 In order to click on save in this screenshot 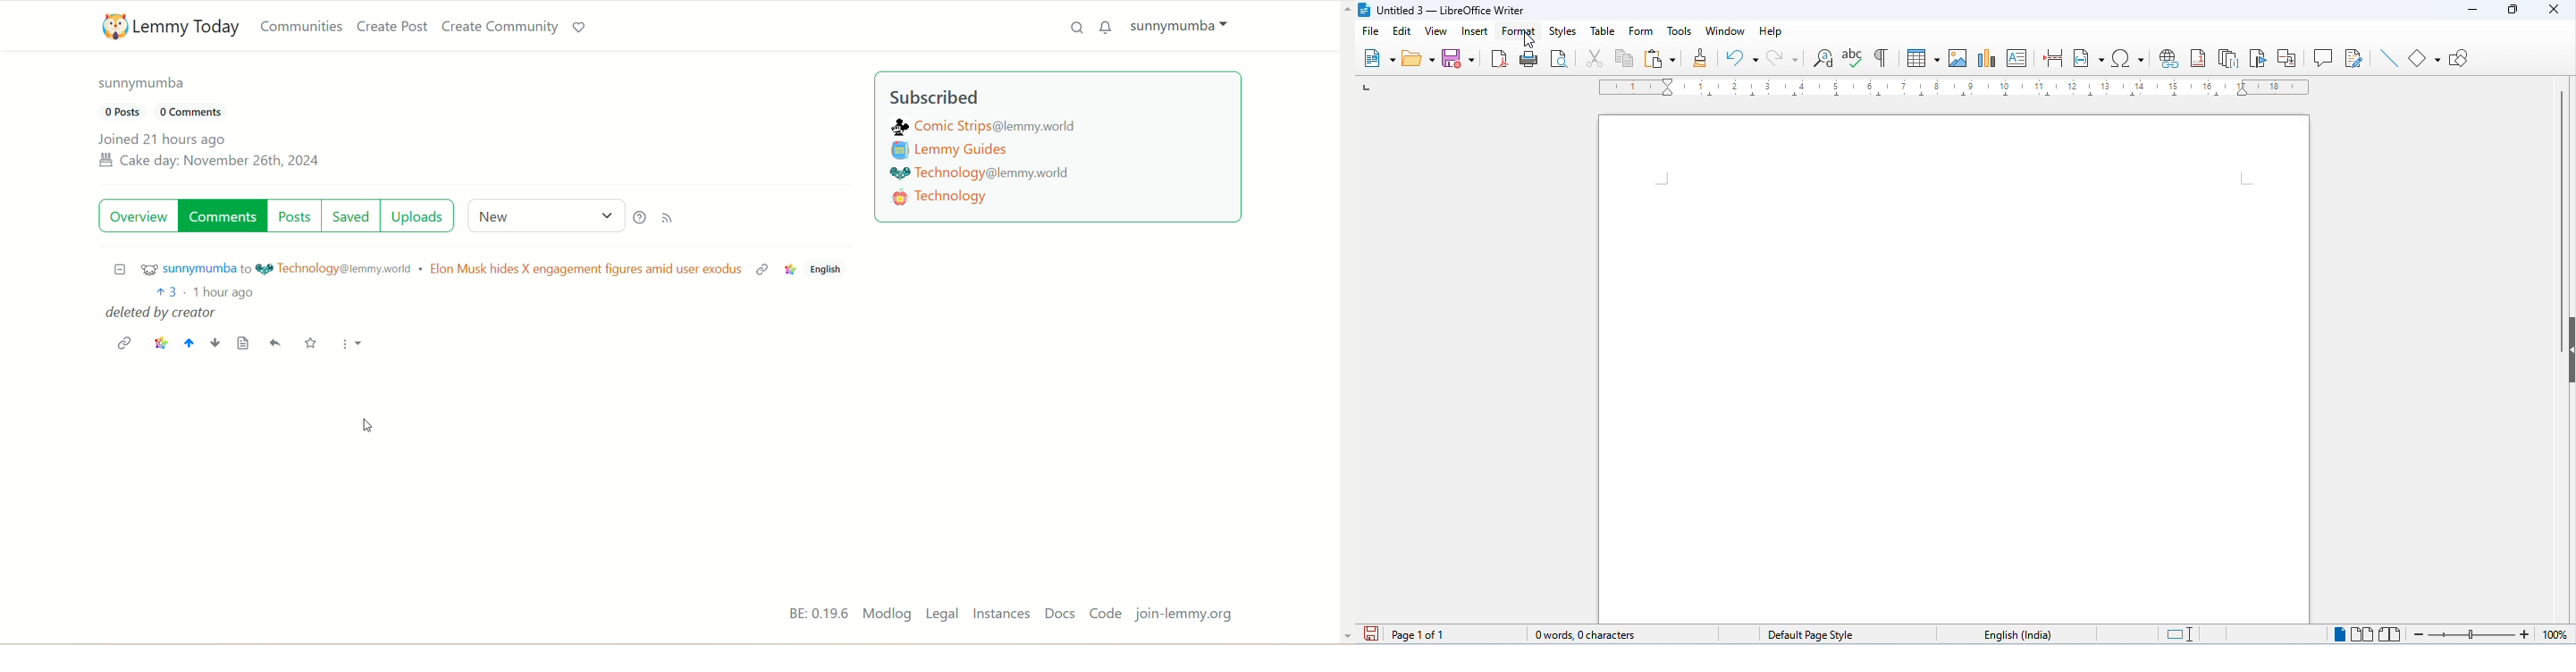, I will do `click(1459, 58)`.